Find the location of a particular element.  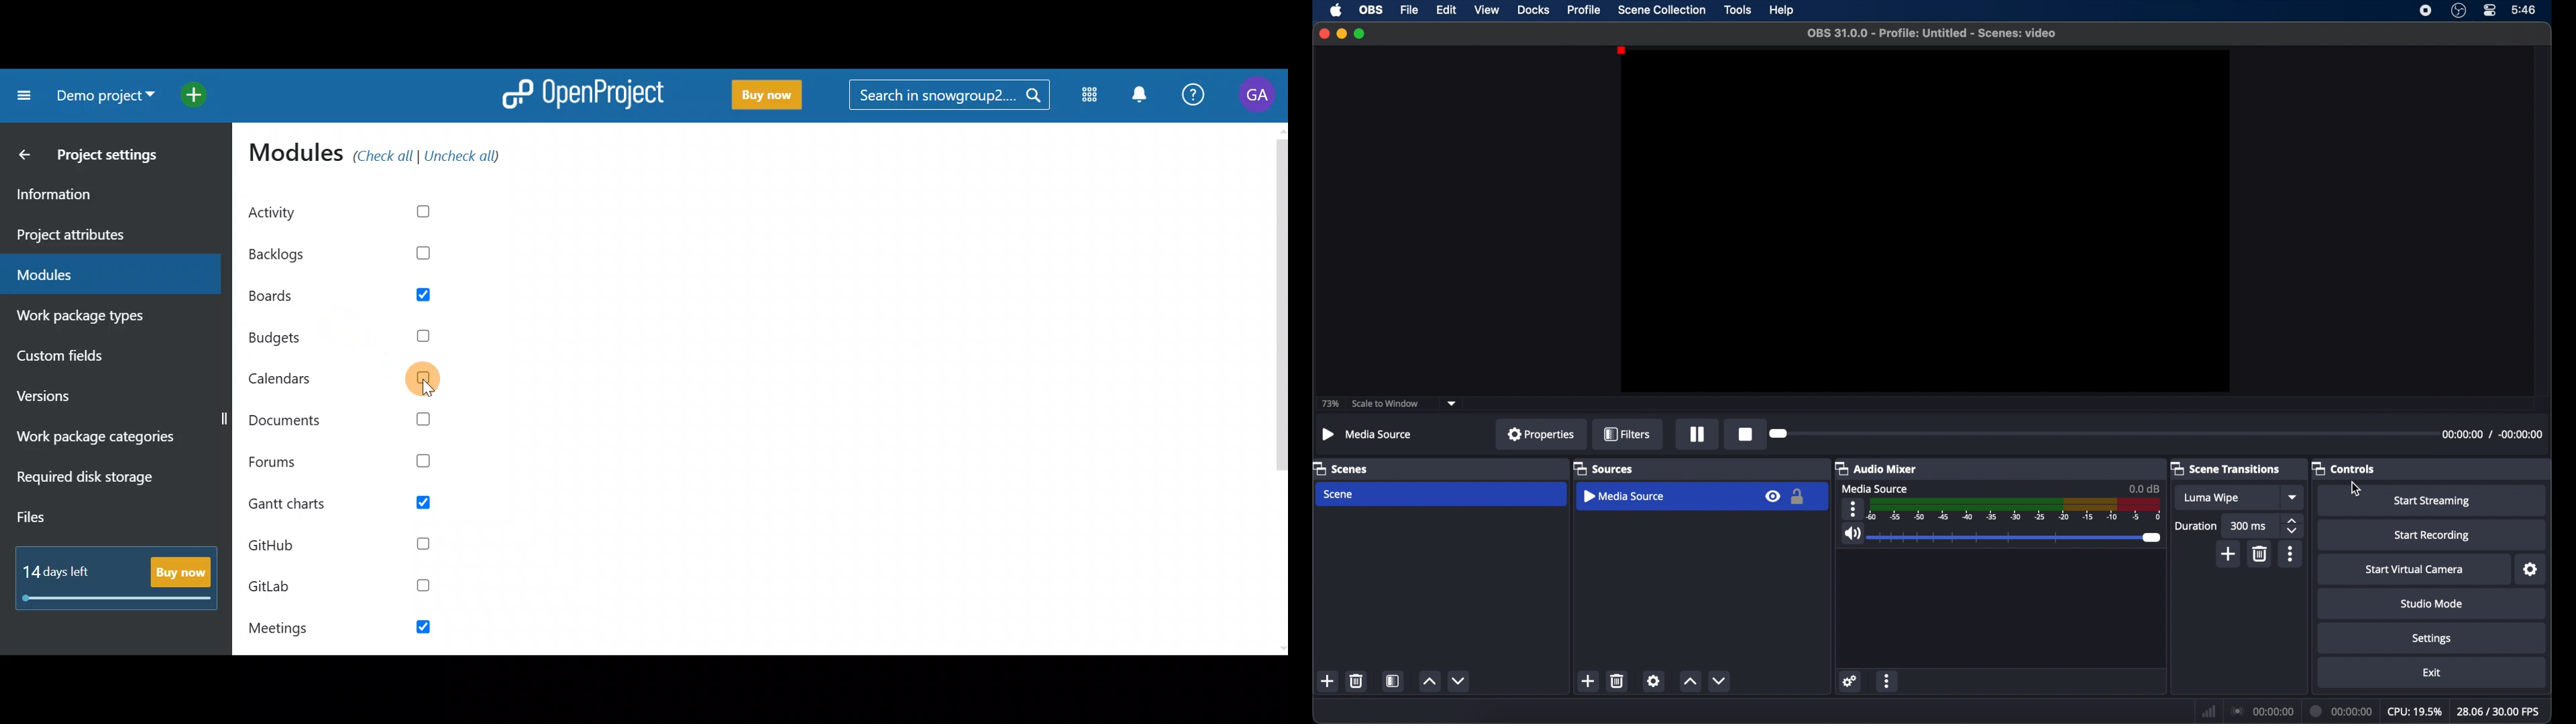

300 ms is located at coordinates (2250, 526).